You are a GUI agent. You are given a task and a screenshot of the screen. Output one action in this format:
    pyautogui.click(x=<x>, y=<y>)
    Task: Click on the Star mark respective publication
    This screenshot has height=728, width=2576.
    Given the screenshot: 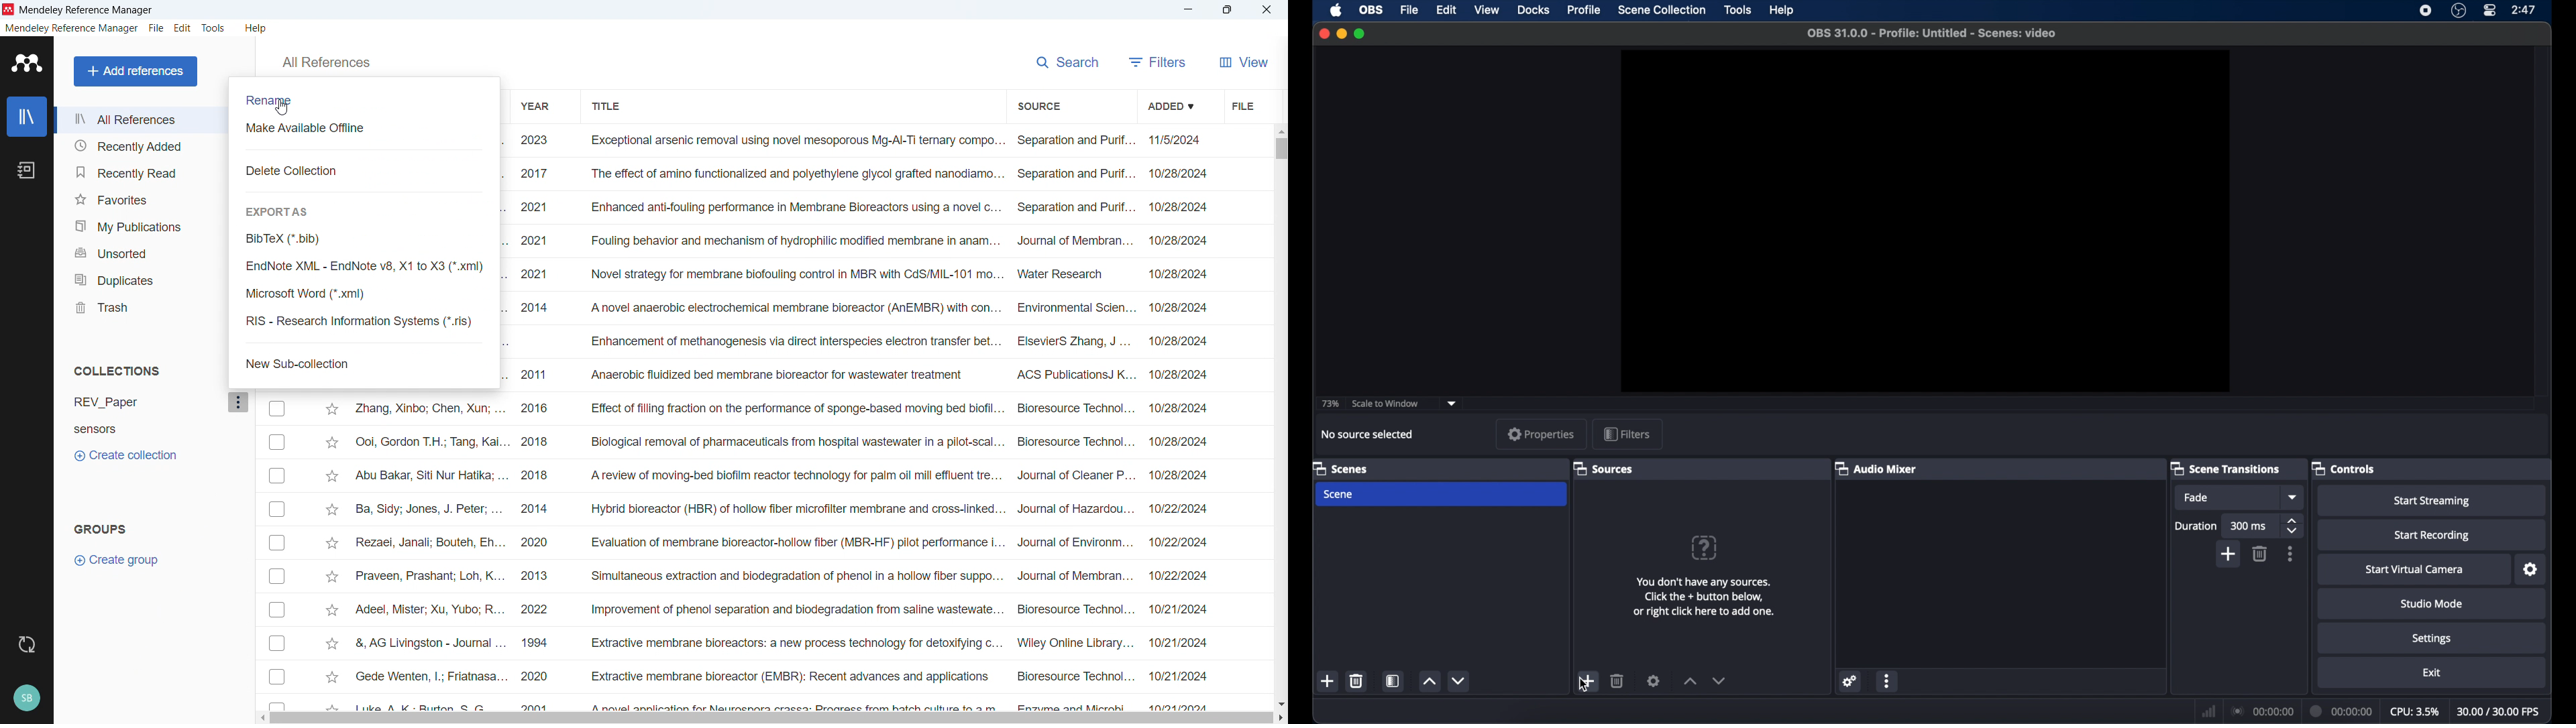 What is the action you would take?
    pyautogui.click(x=331, y=677)
    